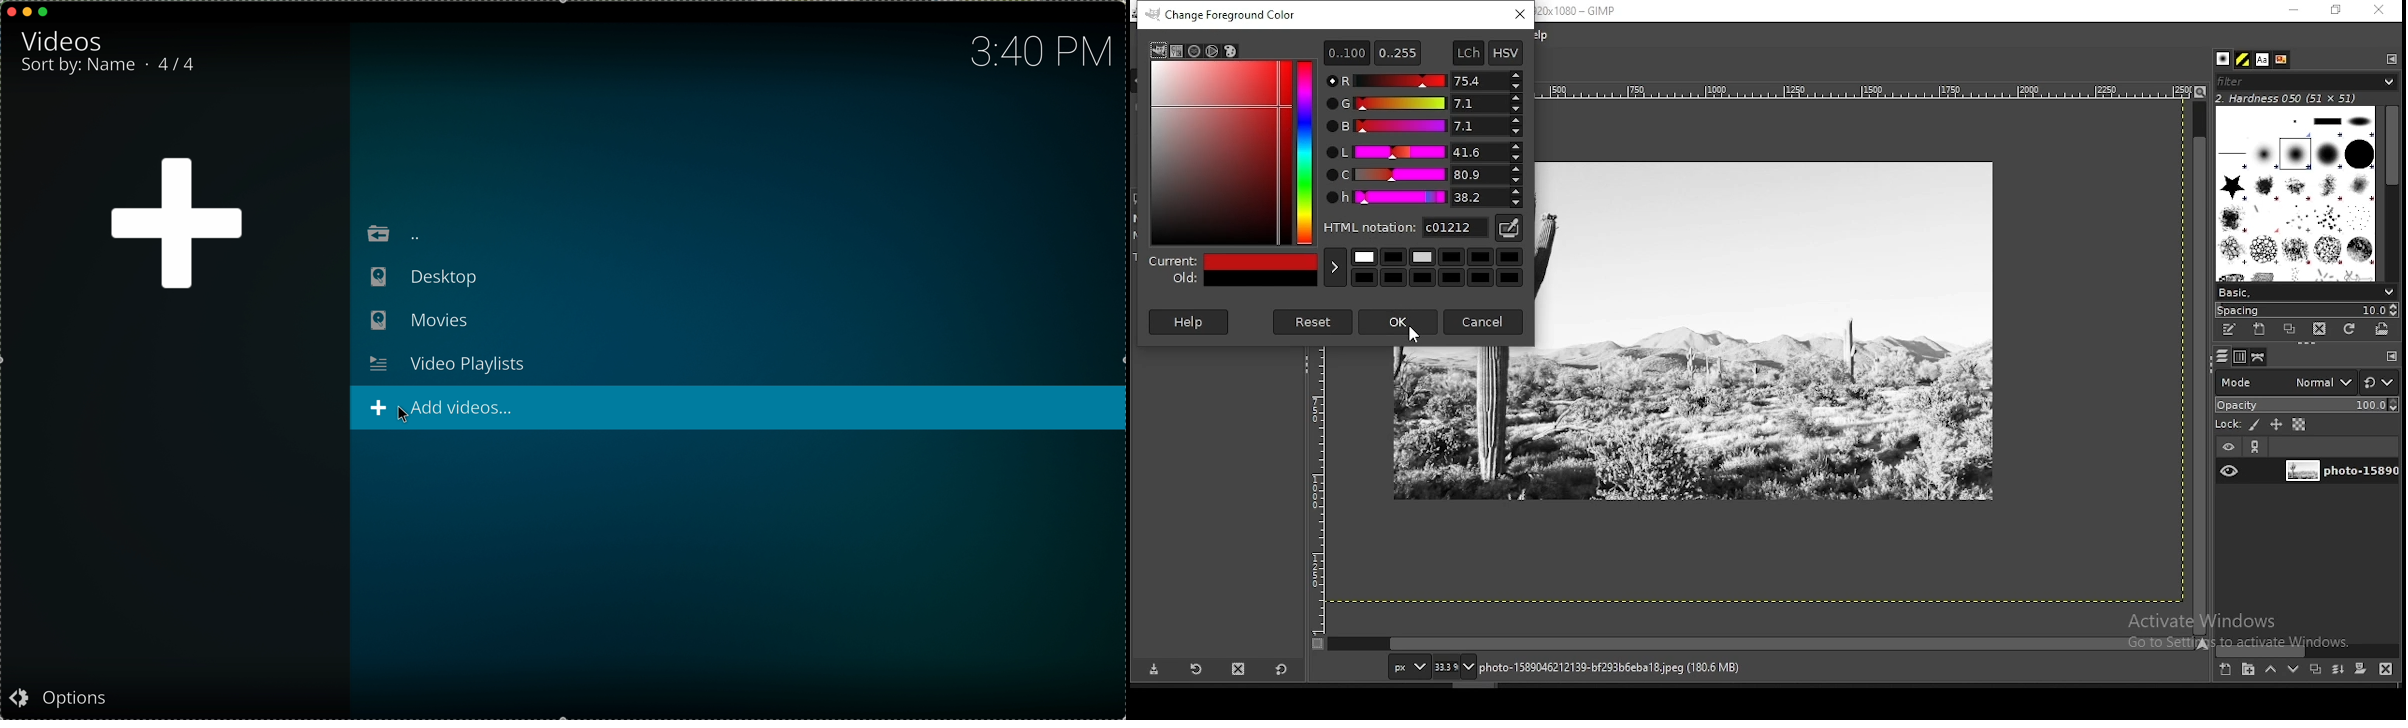  I want to click on ok, so click(1397, 323).